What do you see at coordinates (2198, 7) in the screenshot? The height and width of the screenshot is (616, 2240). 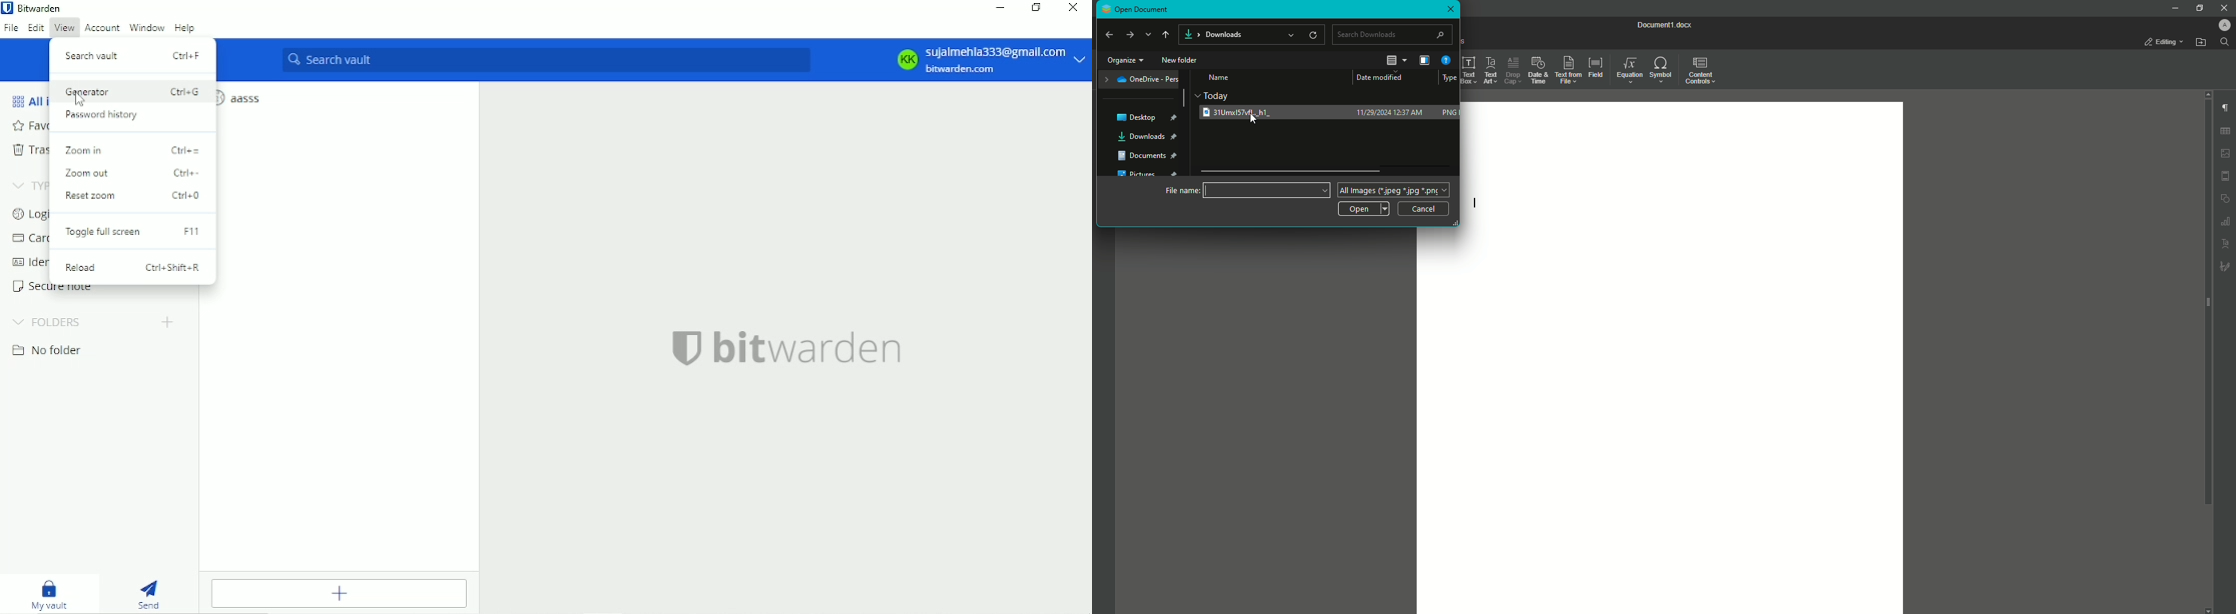 I see `Restore` at bounding box center [2198, 7].